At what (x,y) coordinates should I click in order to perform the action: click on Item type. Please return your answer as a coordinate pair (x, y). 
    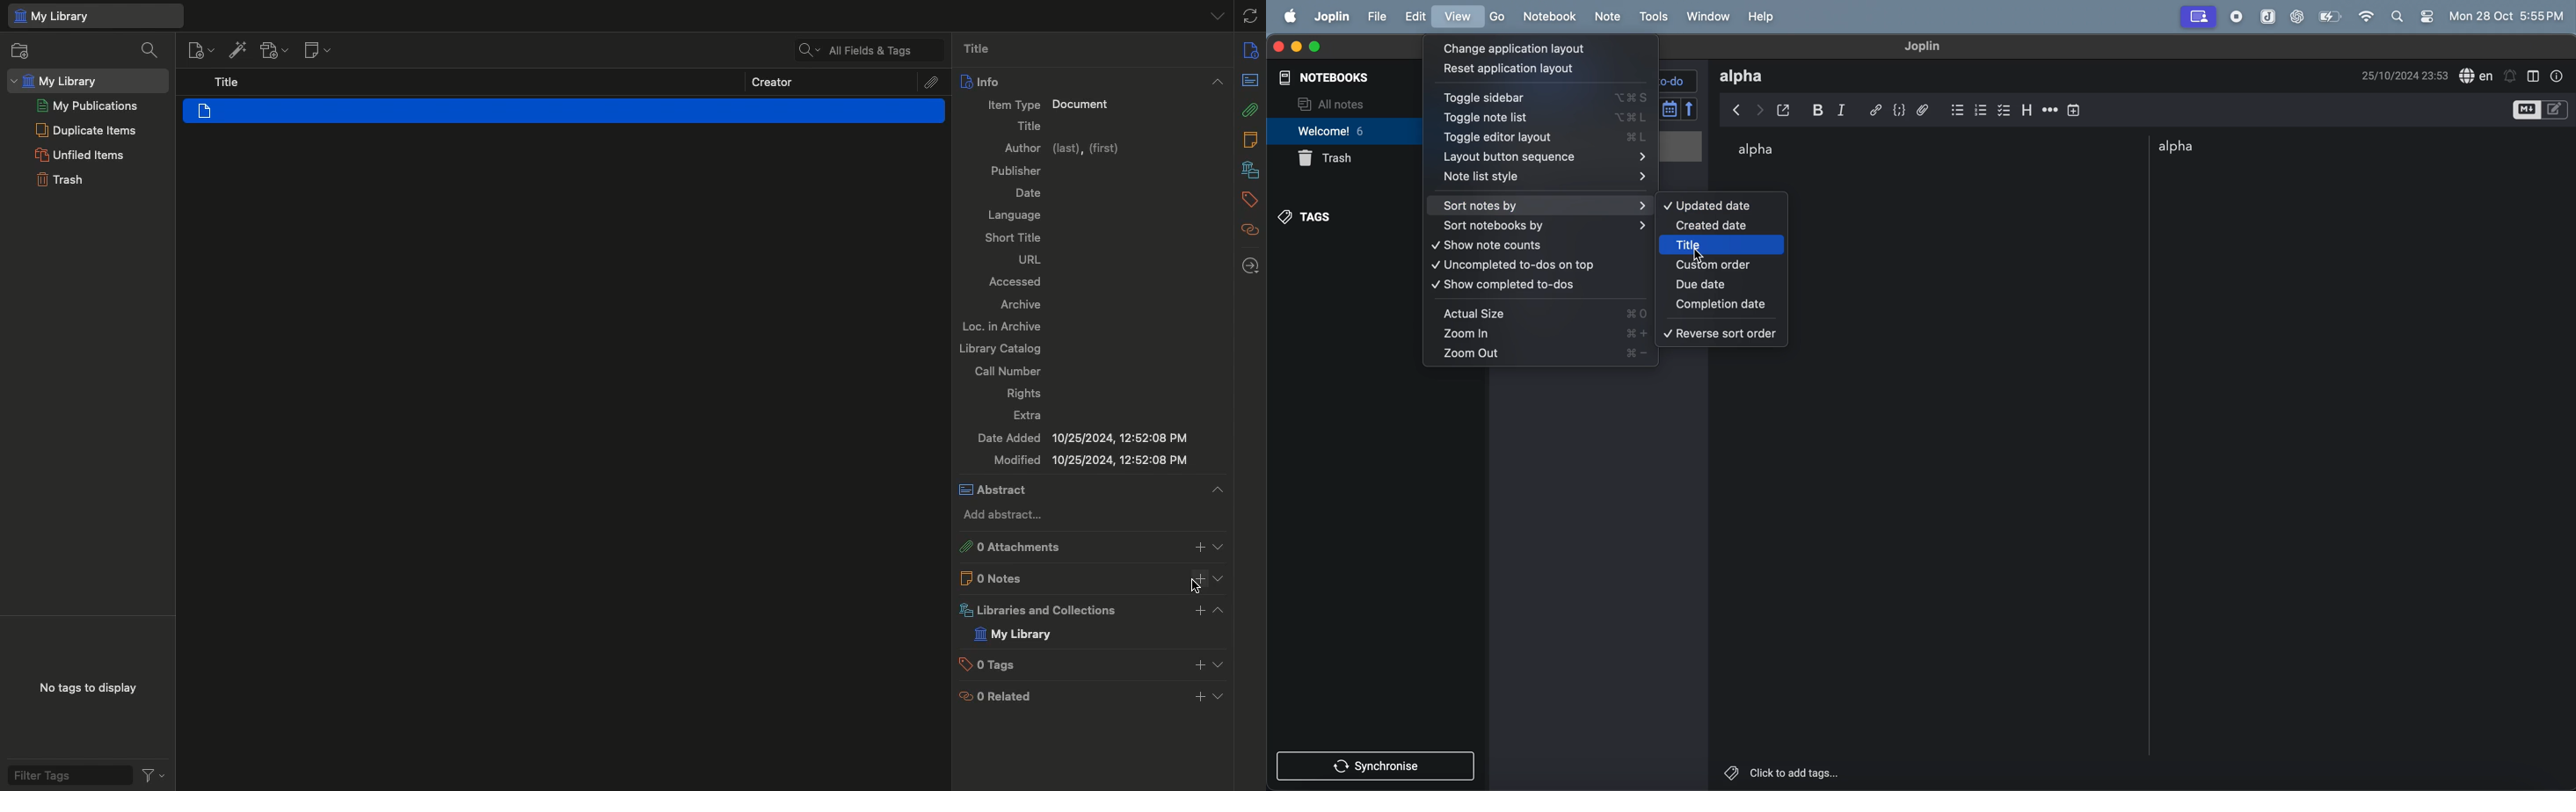
    Looking at the image, I should click on (1015, 104).